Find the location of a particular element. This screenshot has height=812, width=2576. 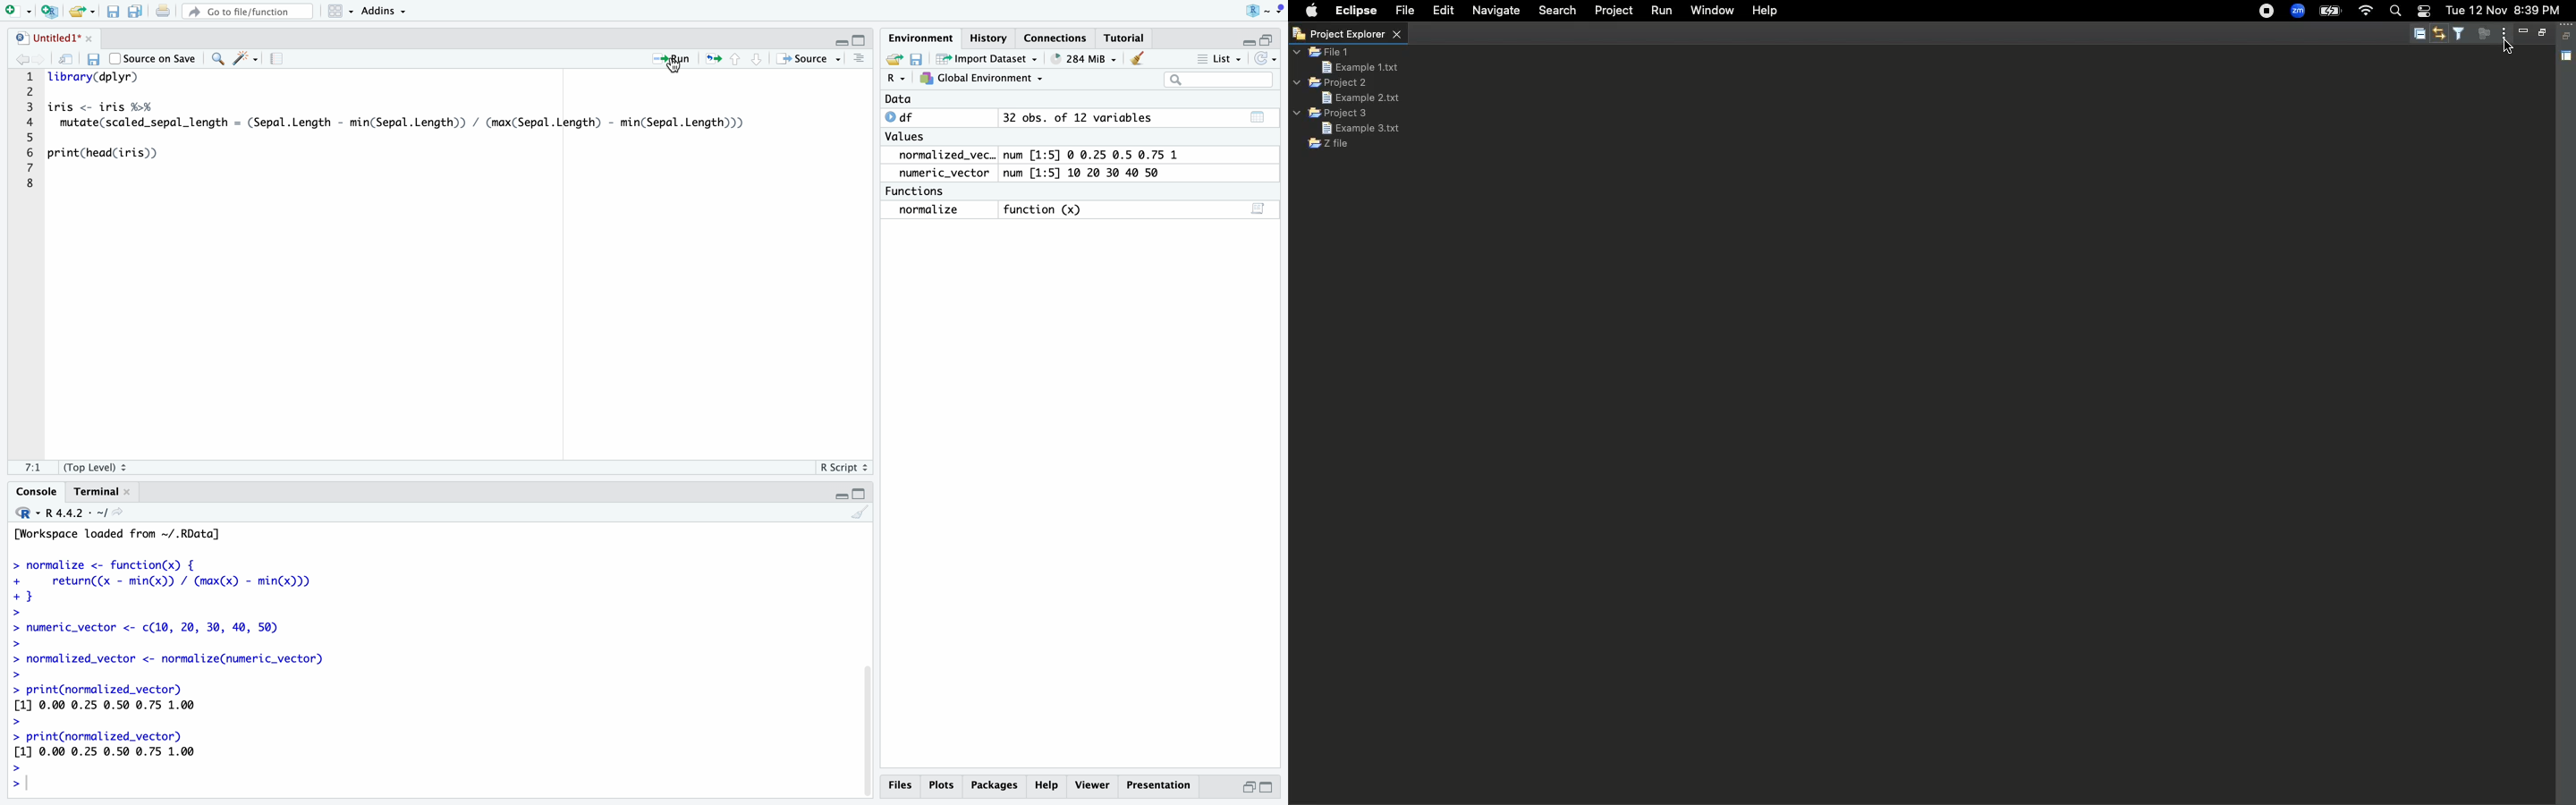

Save is located at coordinates (917, 58).